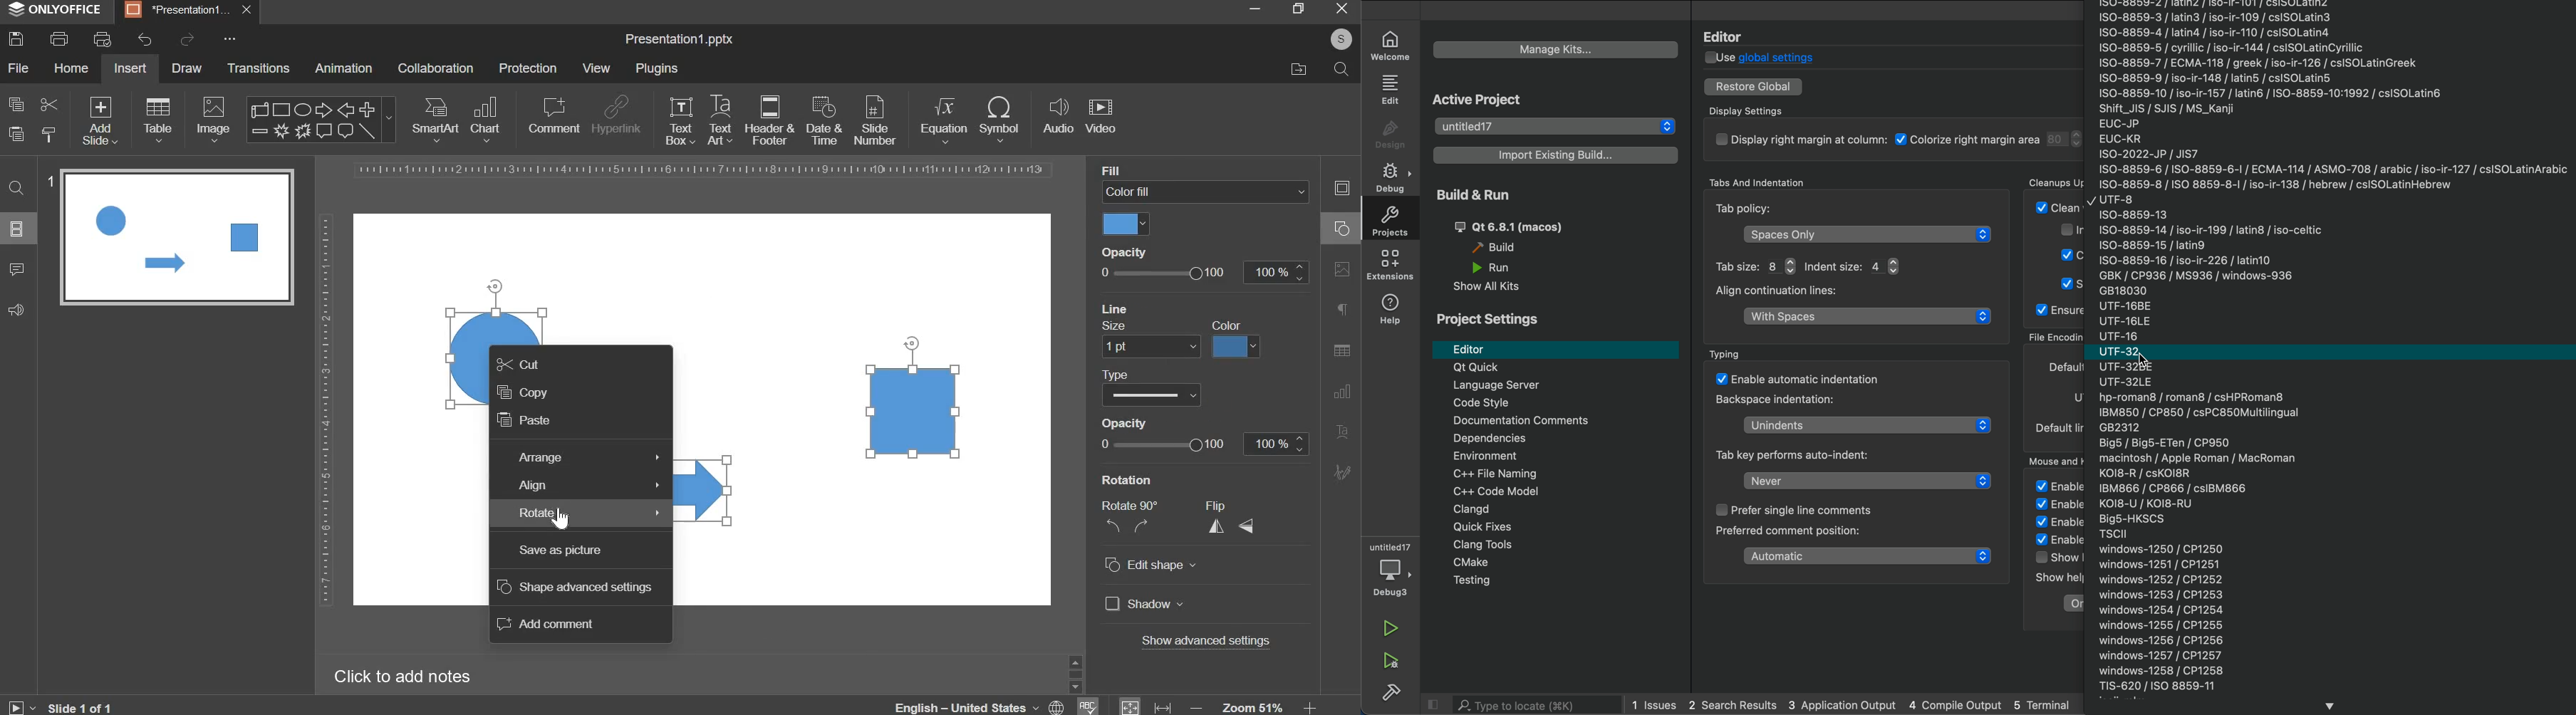 The height and width of the screenshot is (728, 2576). Describe the element at coordinates (1788, 292) in the screenshot. I see `Align continuation lines:` at that location.